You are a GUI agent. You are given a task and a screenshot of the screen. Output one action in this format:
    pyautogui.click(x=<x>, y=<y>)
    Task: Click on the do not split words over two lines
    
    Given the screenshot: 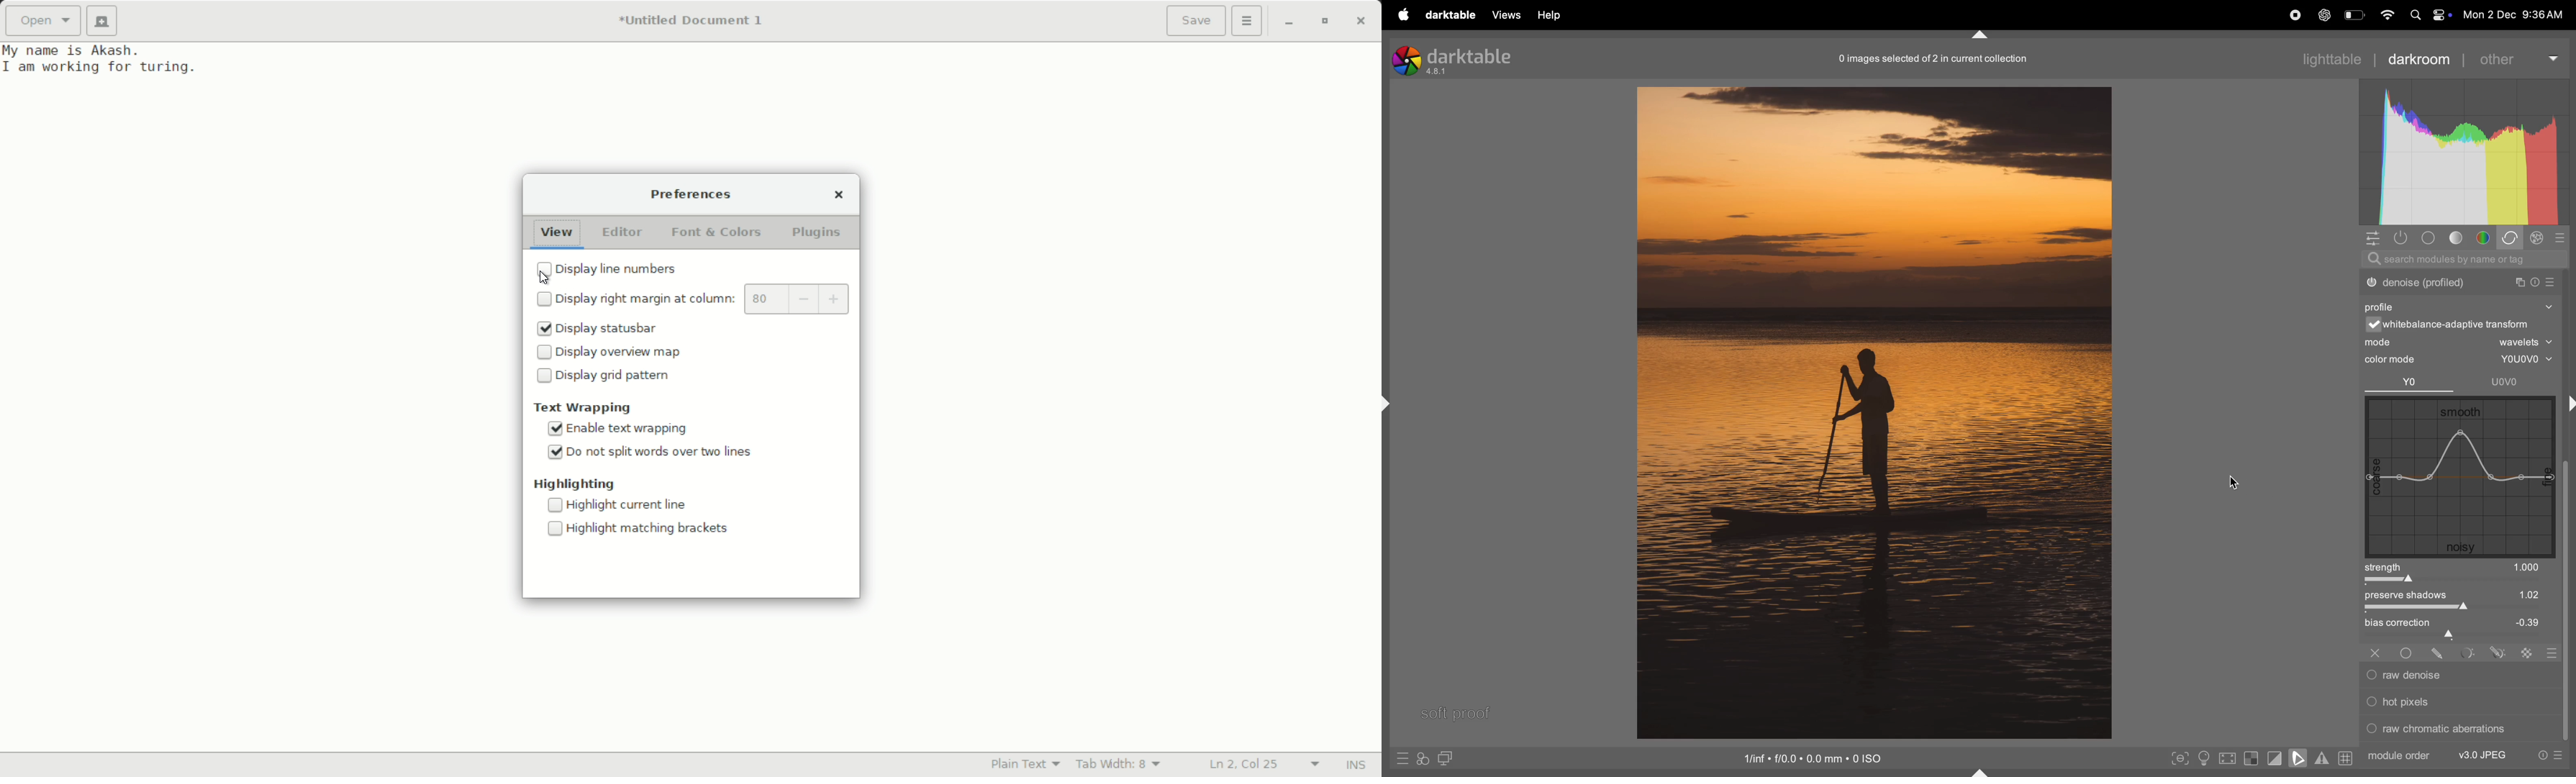 What is the action you would take?
    pyautogui.click(x=663, y=453)
    